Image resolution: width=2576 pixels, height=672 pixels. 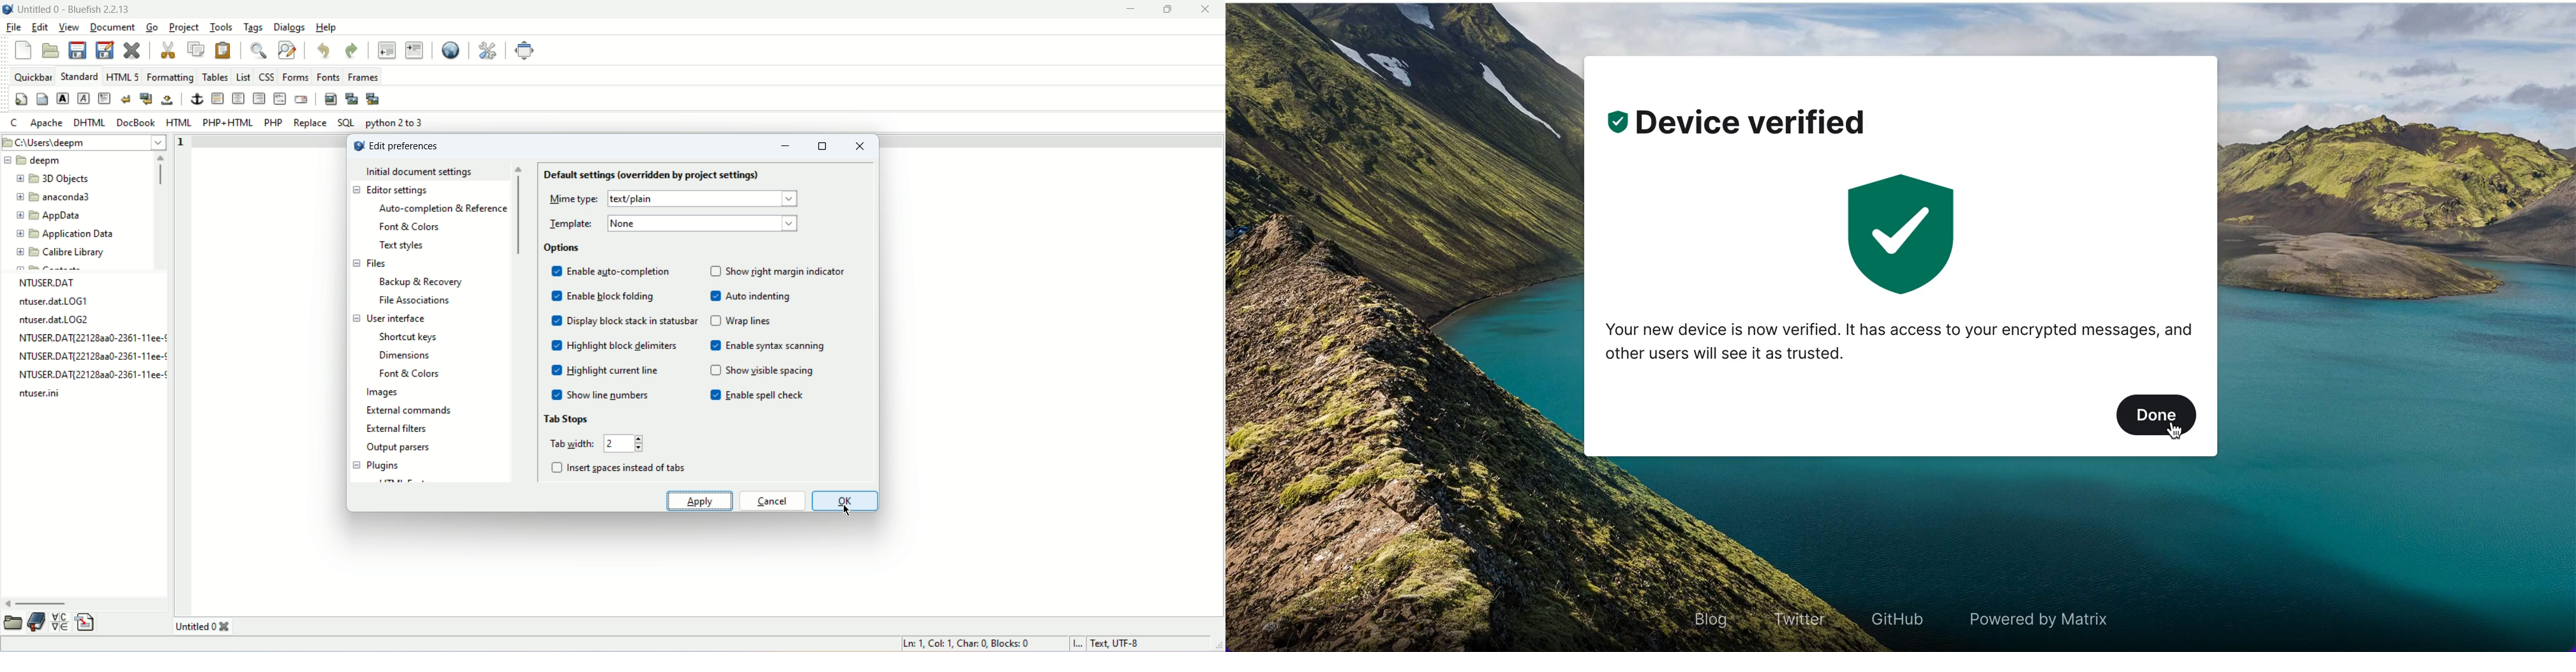 I want to click on snippet, so click(x=86, y=622).